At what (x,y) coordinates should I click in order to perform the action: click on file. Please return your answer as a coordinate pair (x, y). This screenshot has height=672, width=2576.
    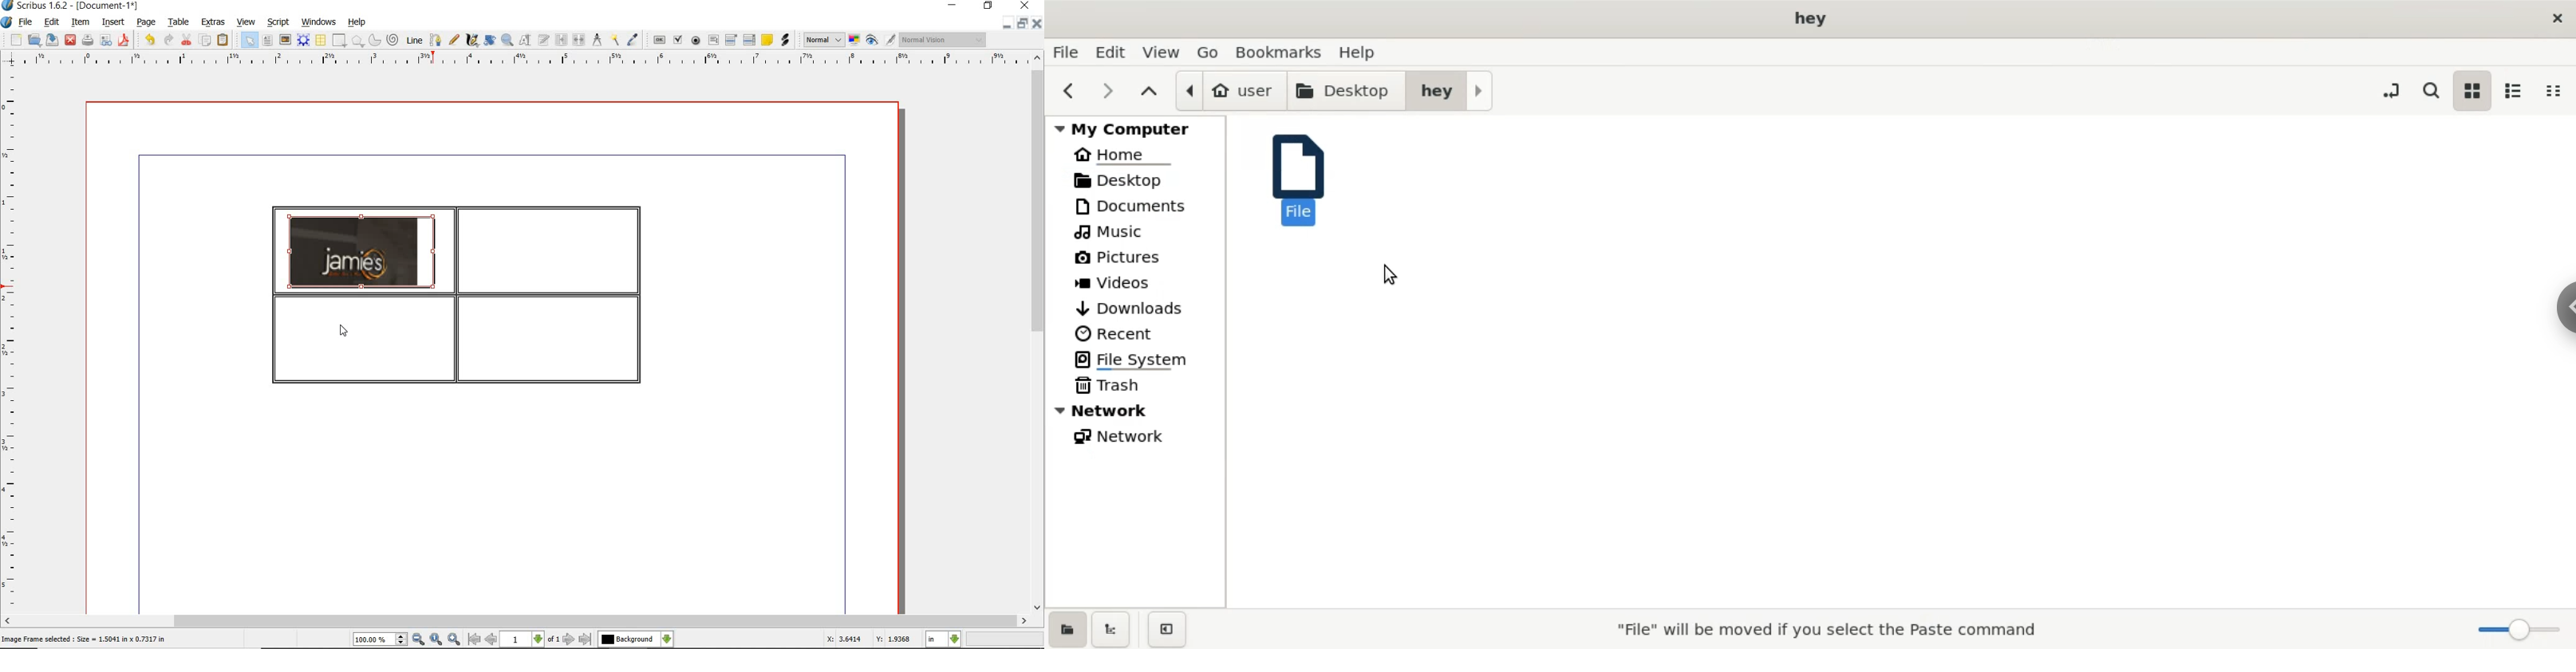
    Looking at the image, I should click on (26, 23).